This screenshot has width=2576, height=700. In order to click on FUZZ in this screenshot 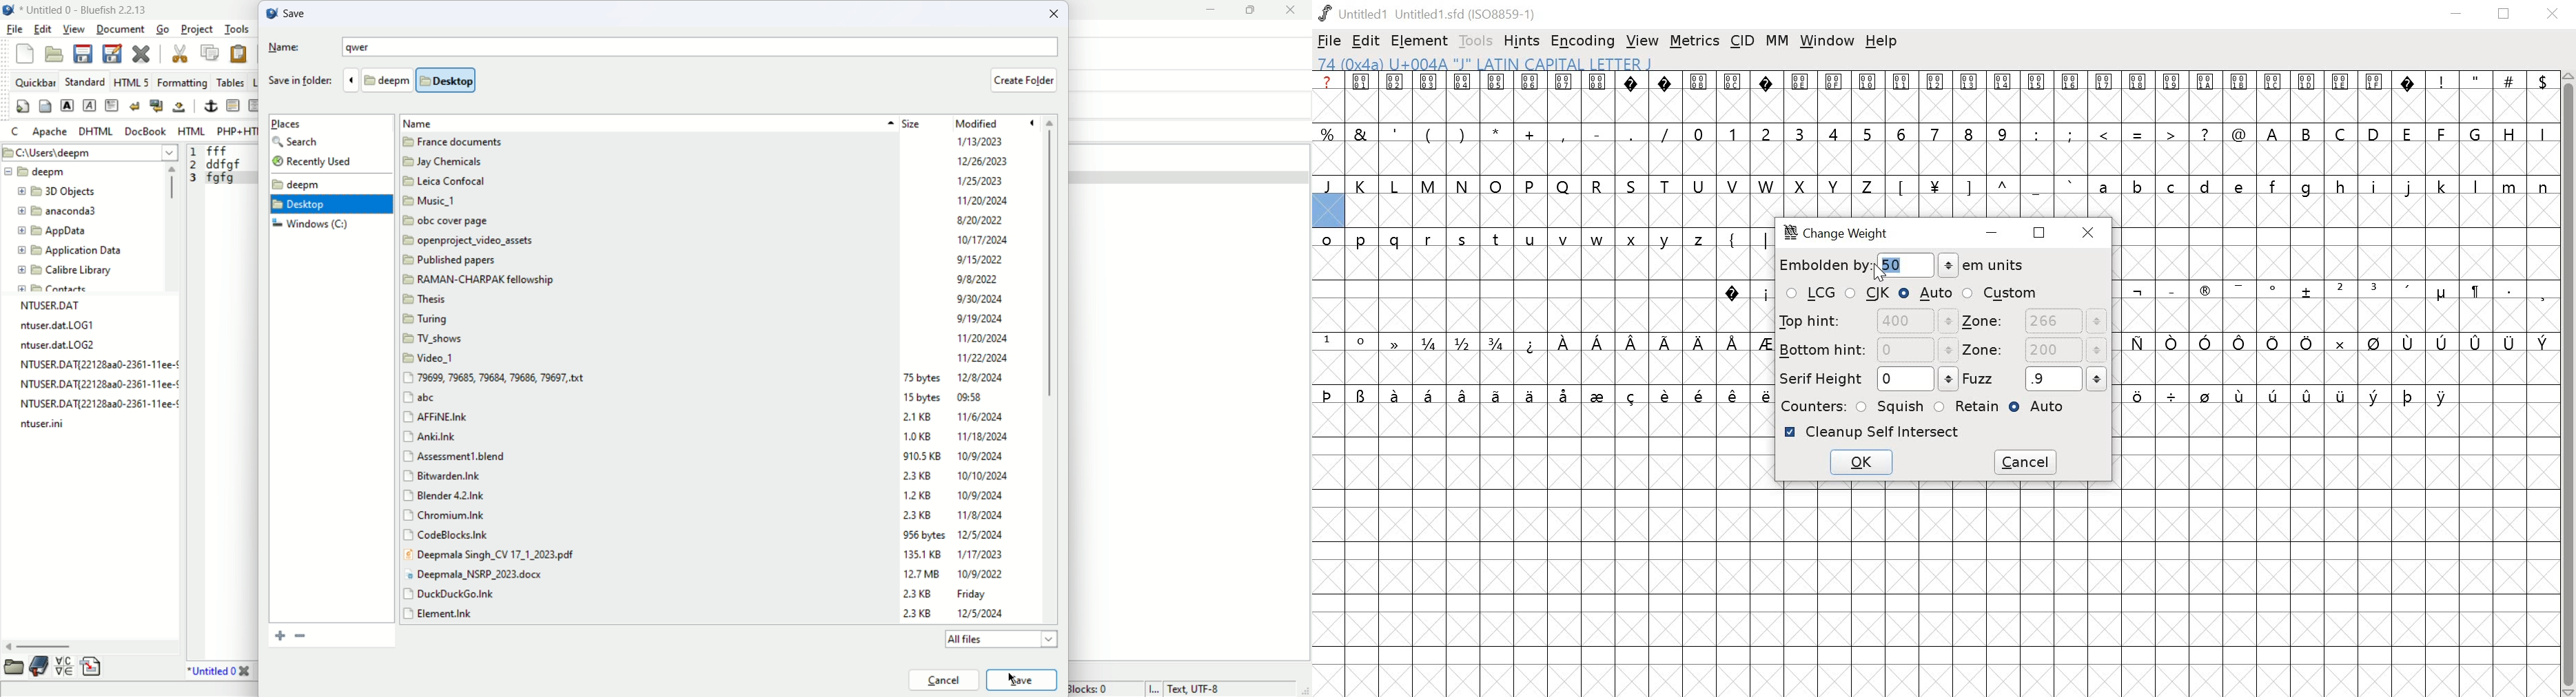, I will do `click(2035, 378)`.